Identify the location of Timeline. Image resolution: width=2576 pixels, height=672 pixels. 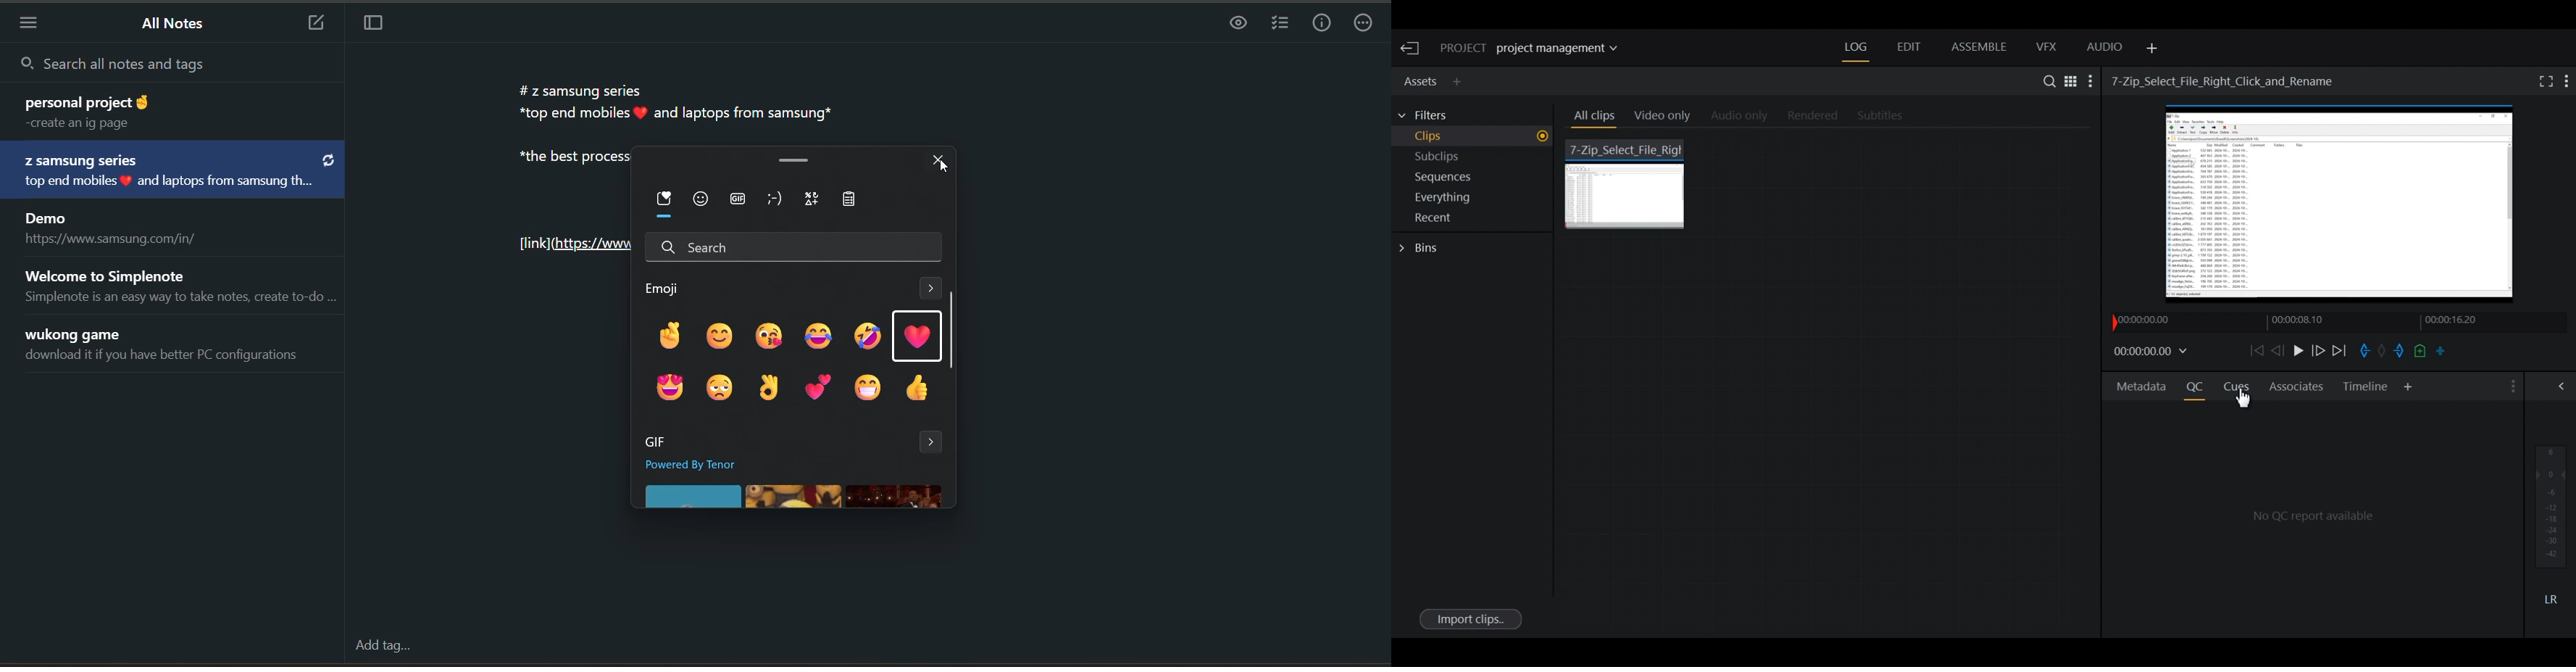
(2366, 387).